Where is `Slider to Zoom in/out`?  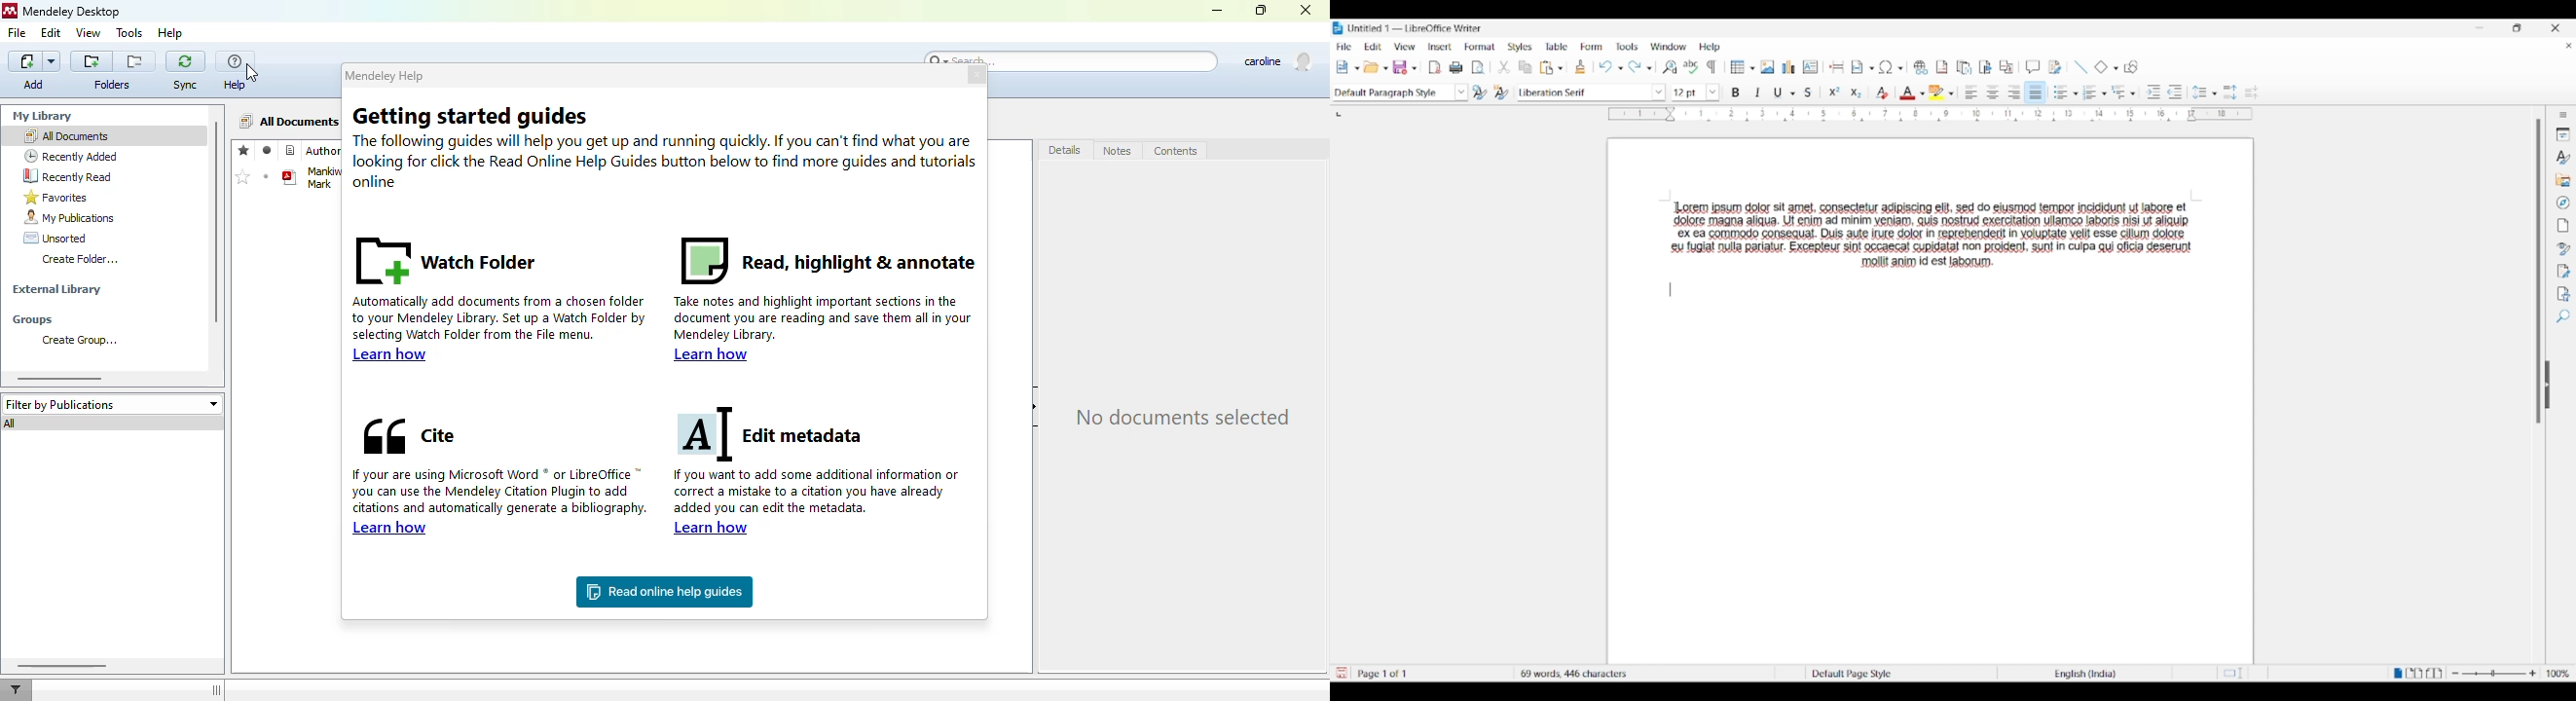
Slider to Zoom in/out is located at coordinates (2494, 672).